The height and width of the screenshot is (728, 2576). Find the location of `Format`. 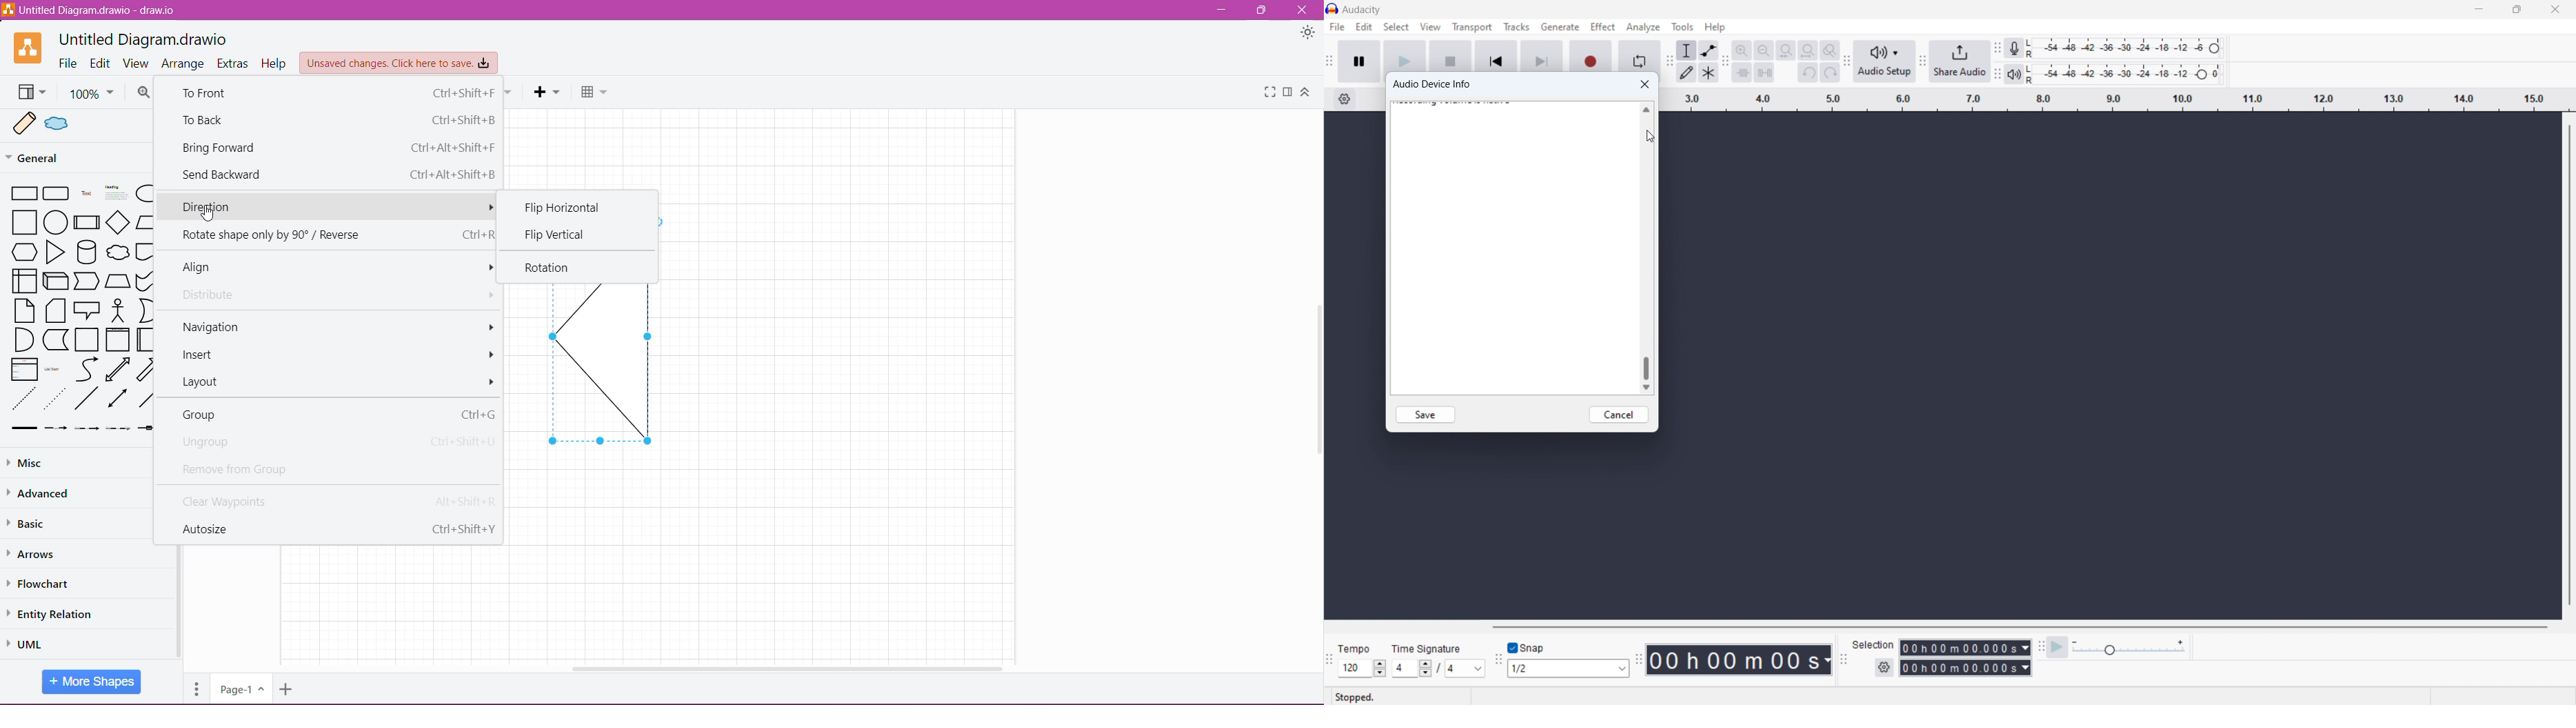

Format is located at coordinates (1287, 92).